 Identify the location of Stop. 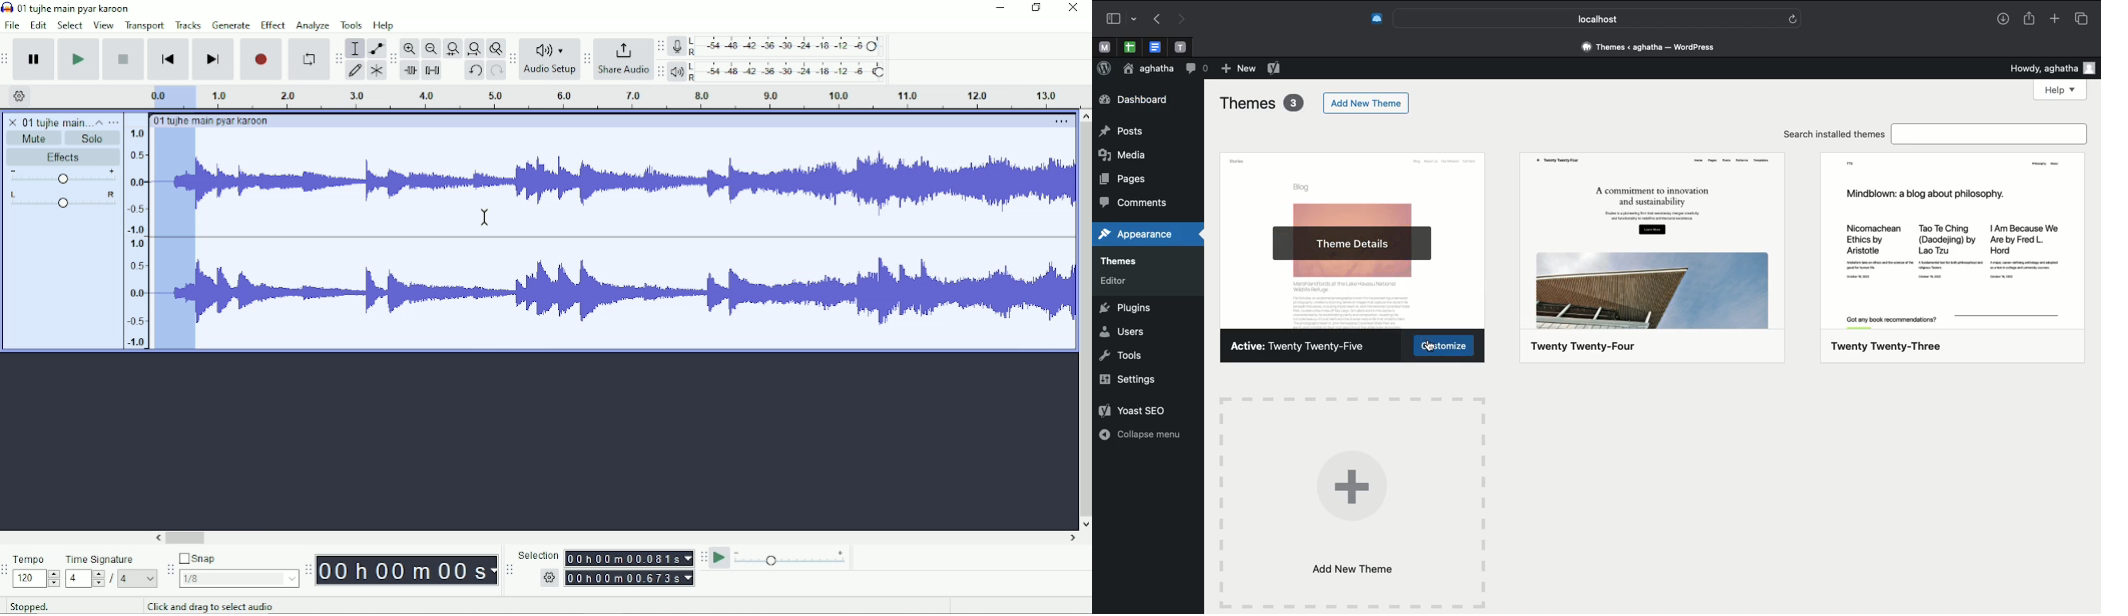
(125, 58).